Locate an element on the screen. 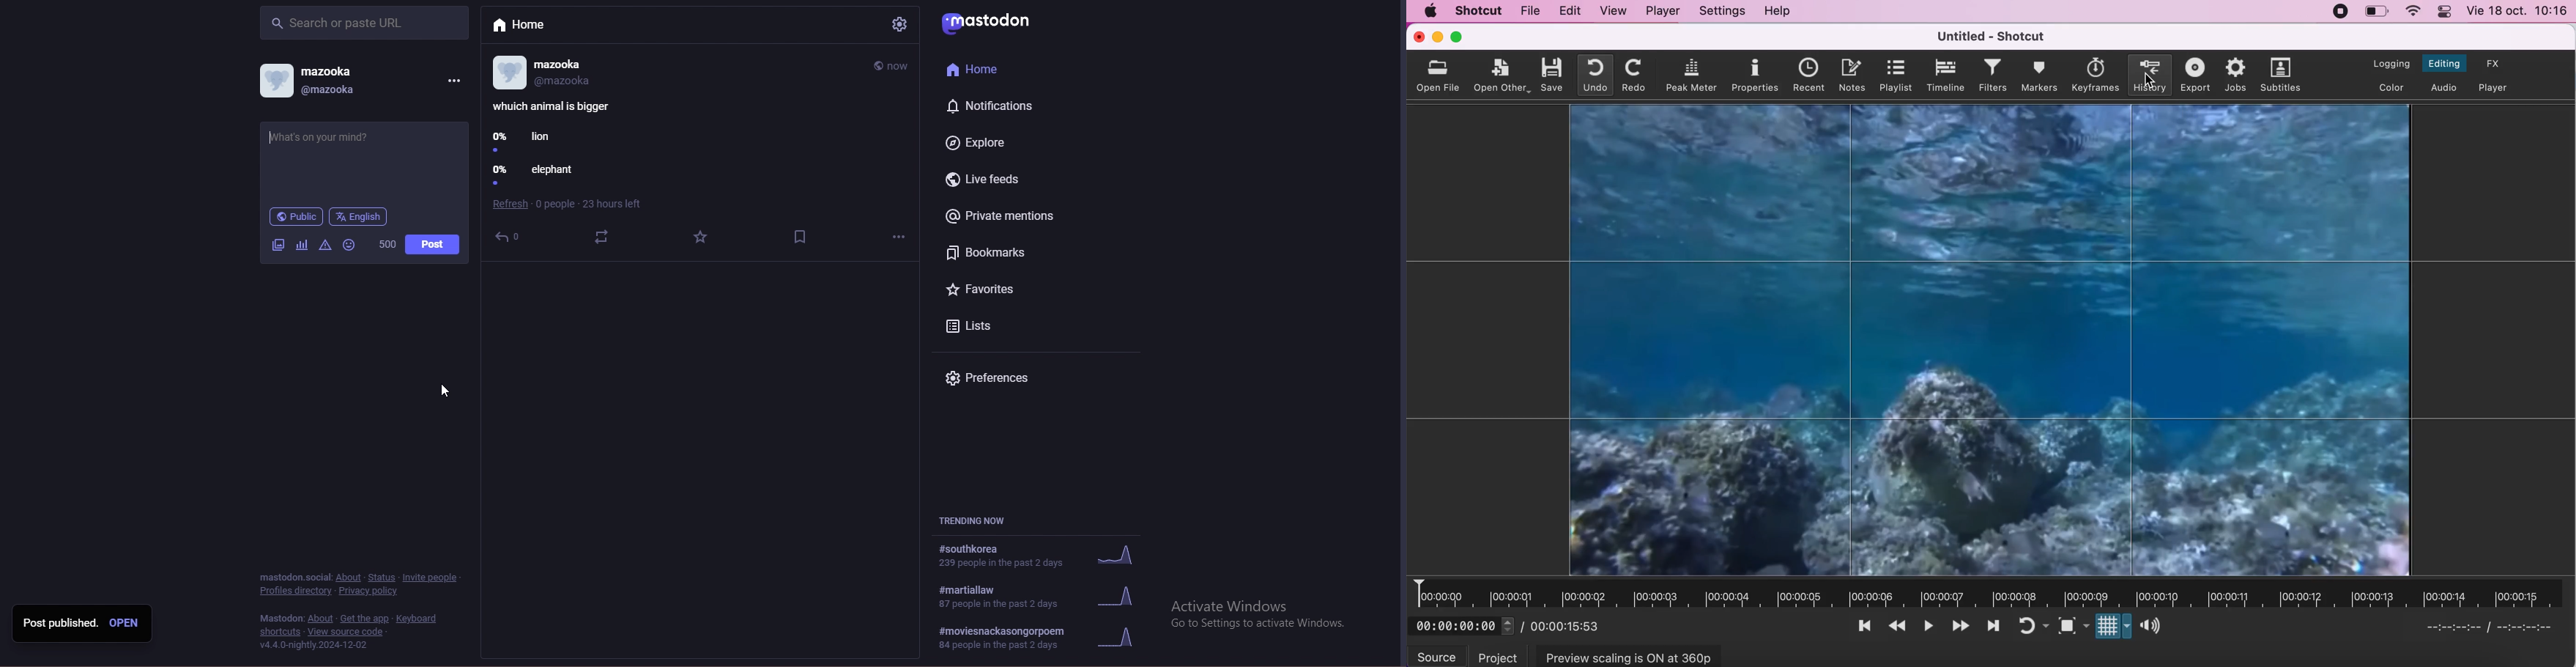  word limit is located at coordinates (387, 243).